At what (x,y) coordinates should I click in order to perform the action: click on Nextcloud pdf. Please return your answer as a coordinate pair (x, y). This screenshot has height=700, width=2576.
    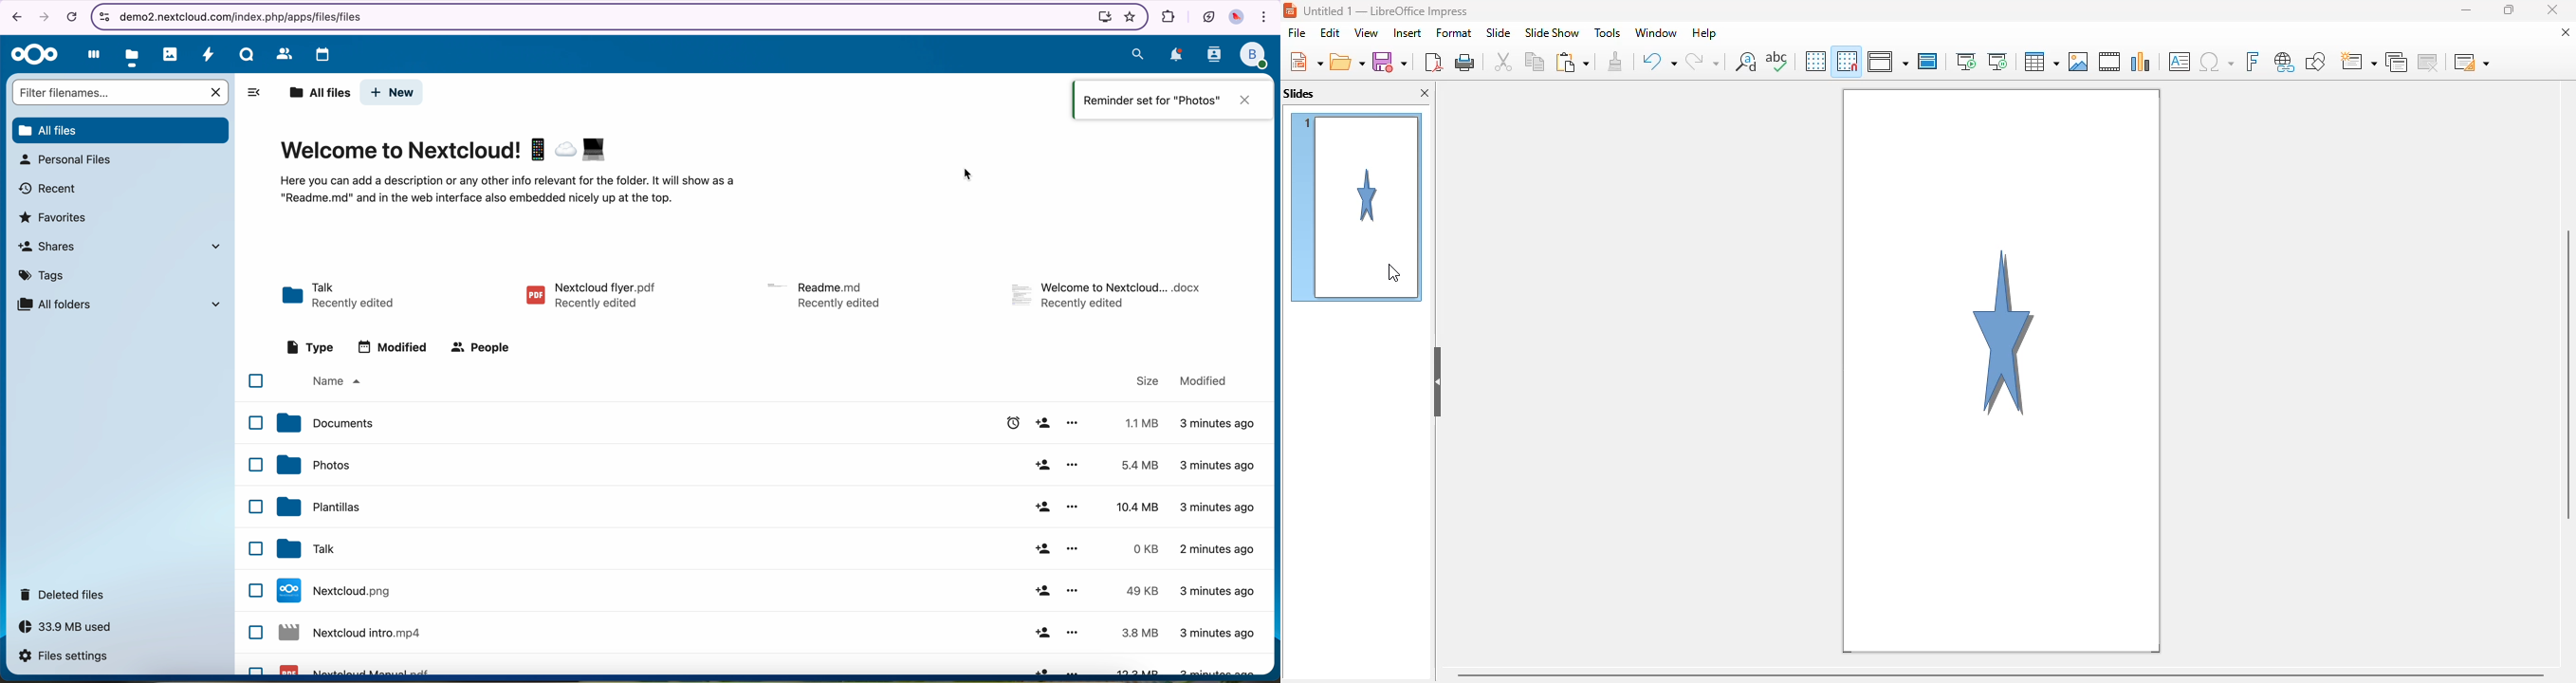
    Looking at the image, I should click on (359, 668).